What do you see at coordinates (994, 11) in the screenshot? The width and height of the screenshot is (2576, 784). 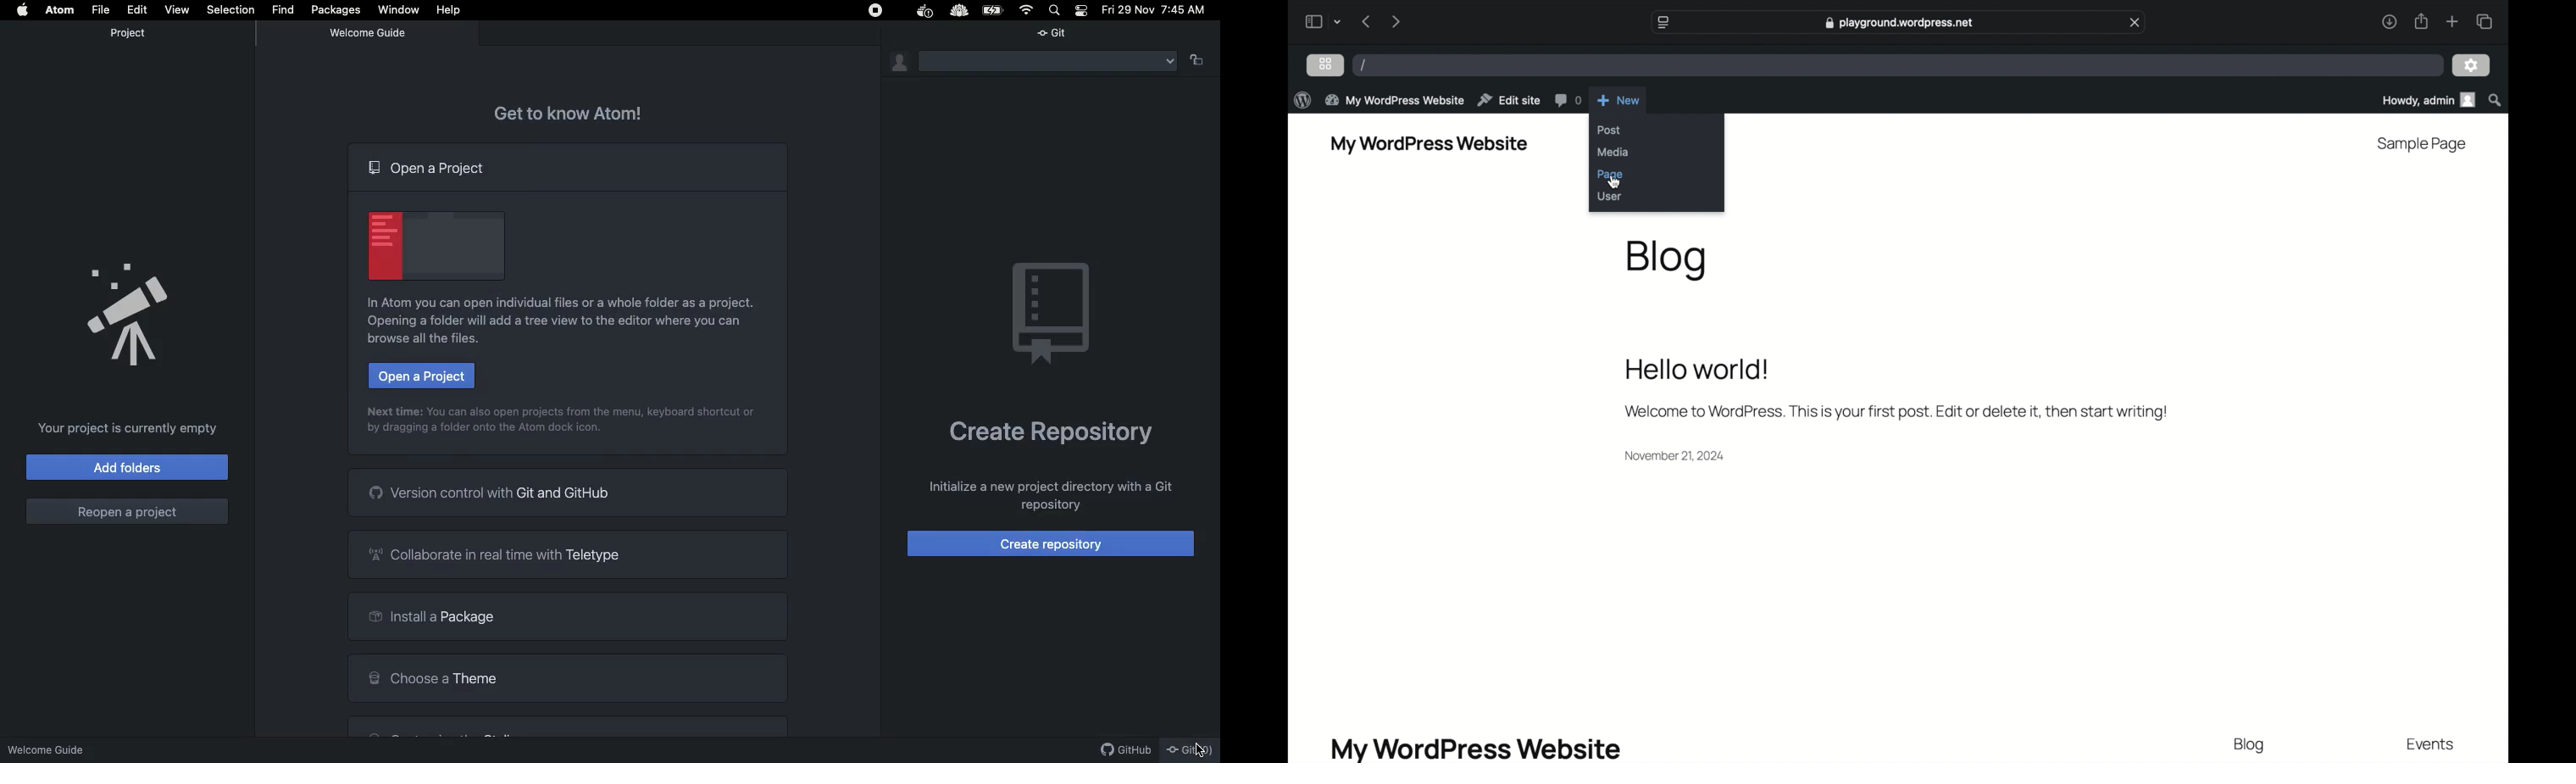 I see `Charge` at bounding box center [994, 11].